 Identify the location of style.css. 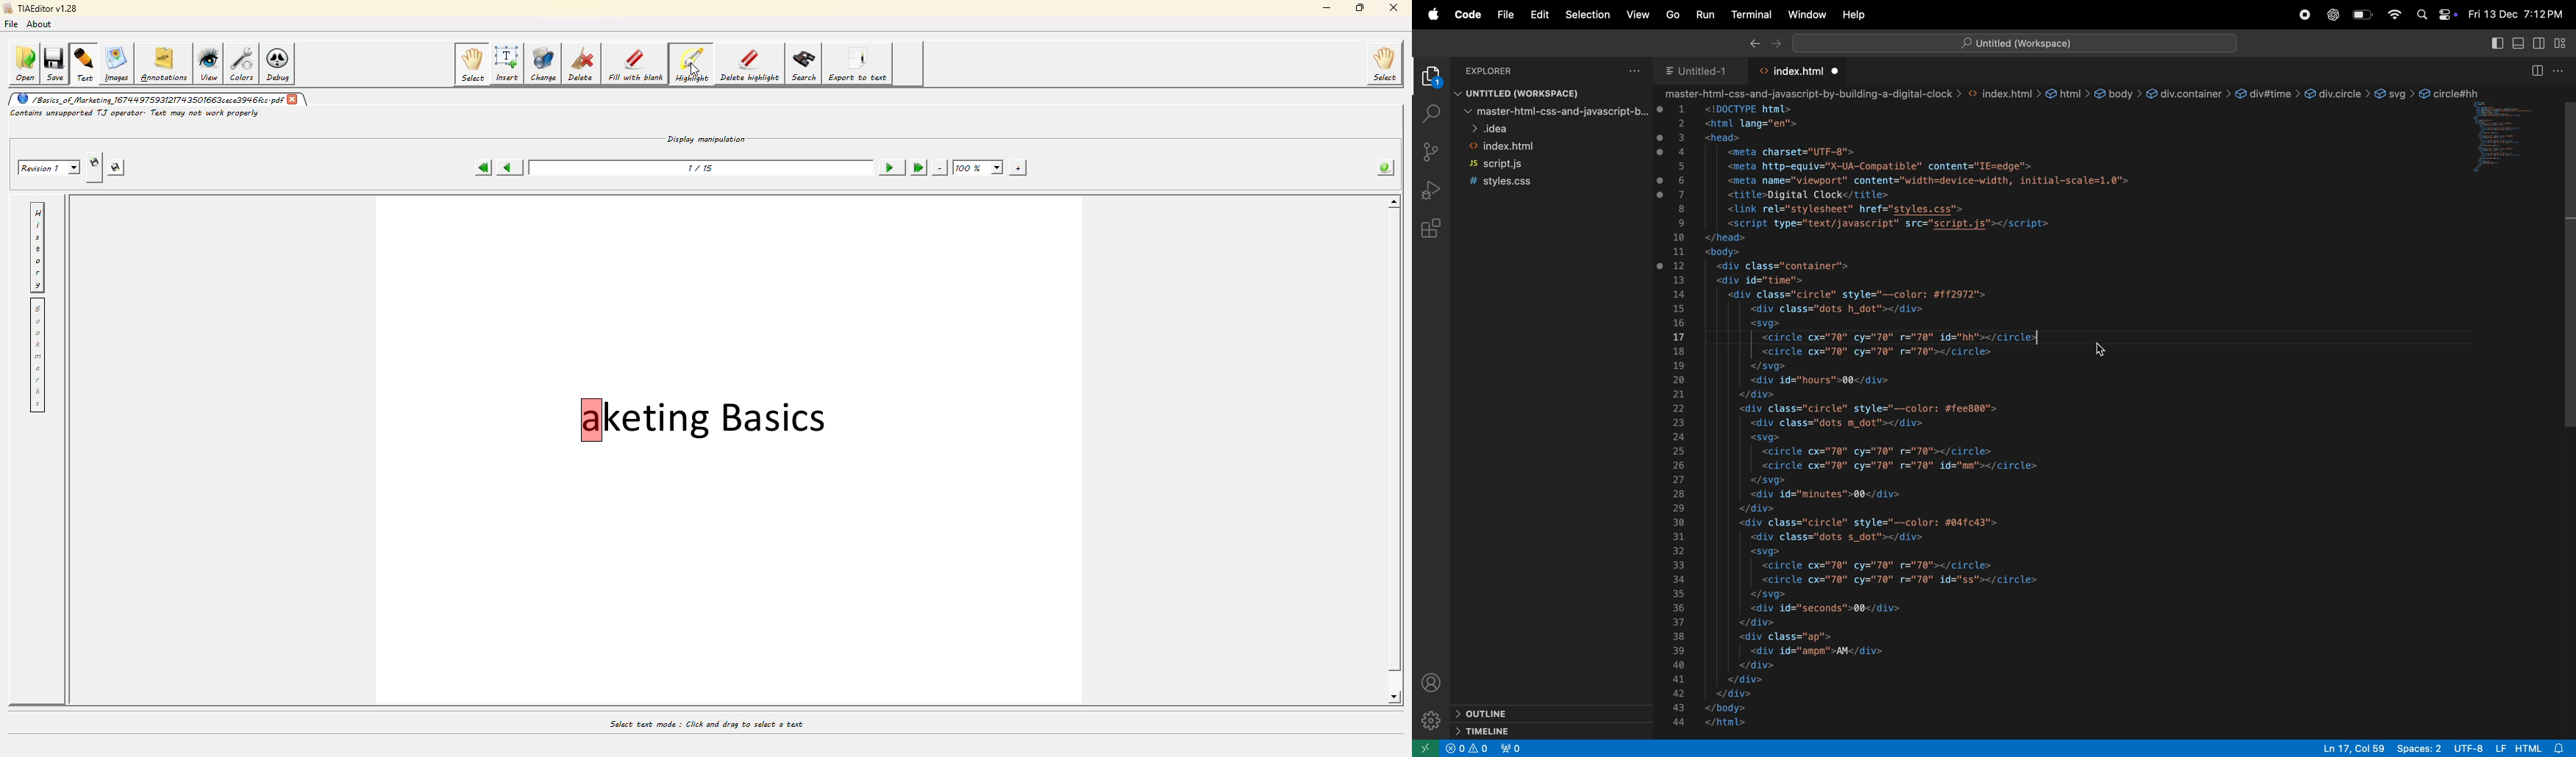
(1538, 181).